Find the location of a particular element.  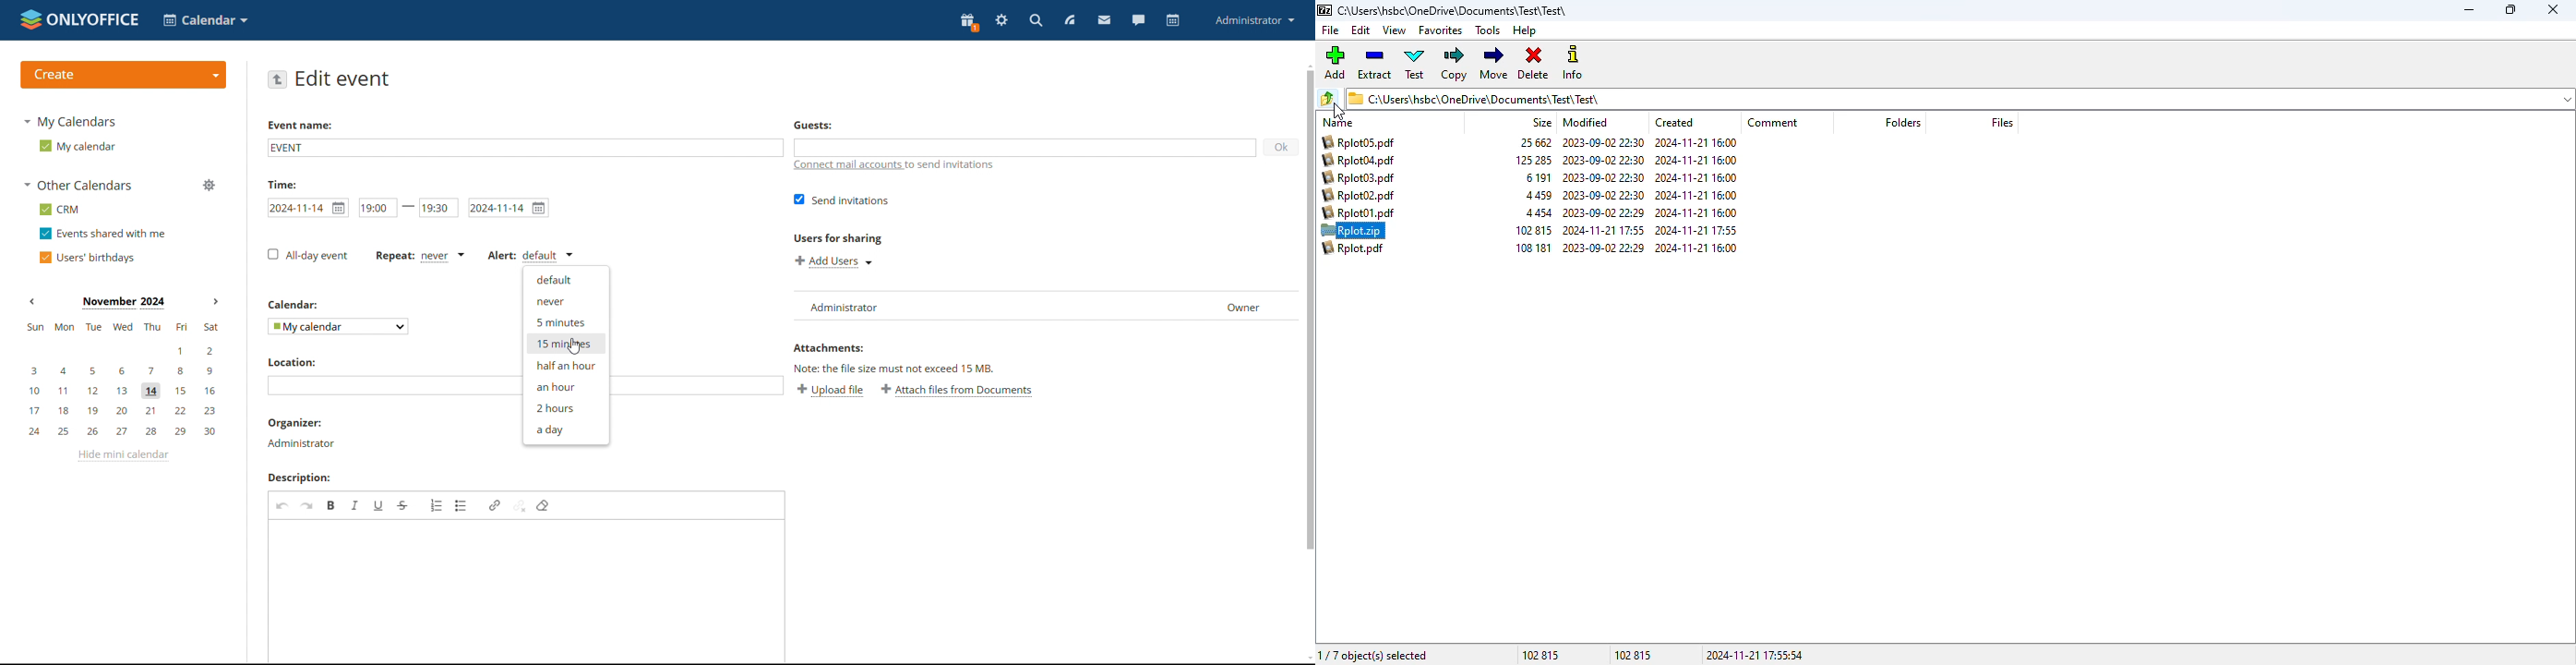

Rplot05.pdf is located at coordinates (1360, 142).